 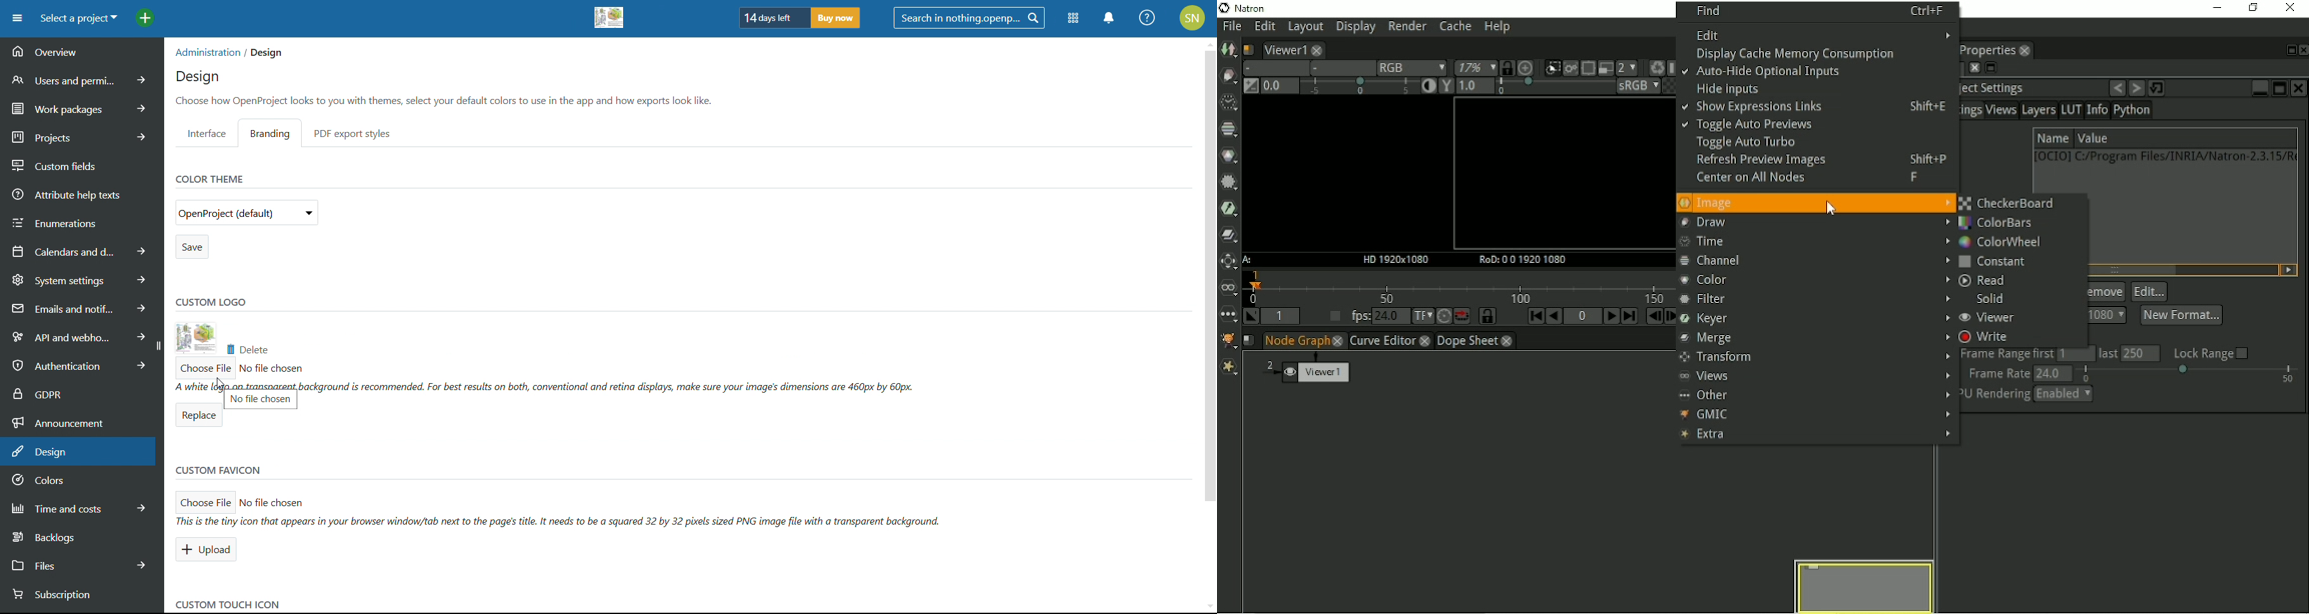 What do you see at coordinates (2135, 112) in the screenshot?
I see `Python` at bounding box center [2135, 112].